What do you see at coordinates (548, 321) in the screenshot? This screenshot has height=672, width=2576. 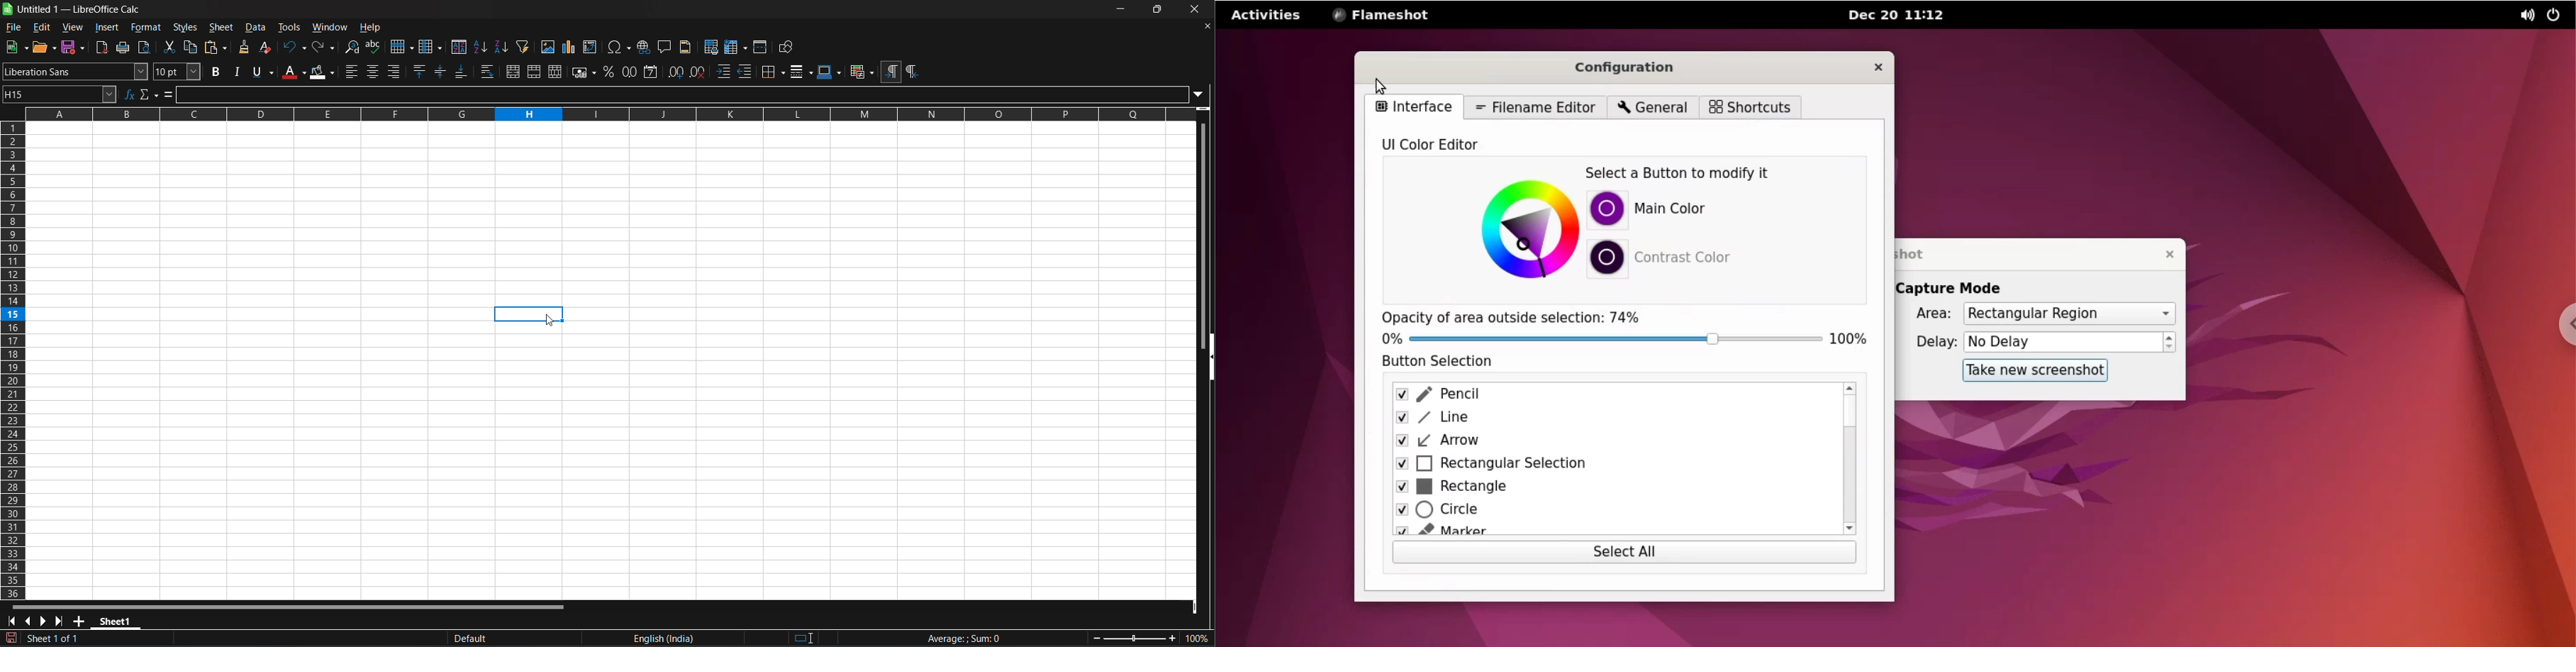 I see `cursor` at bounding box center [548, 321].